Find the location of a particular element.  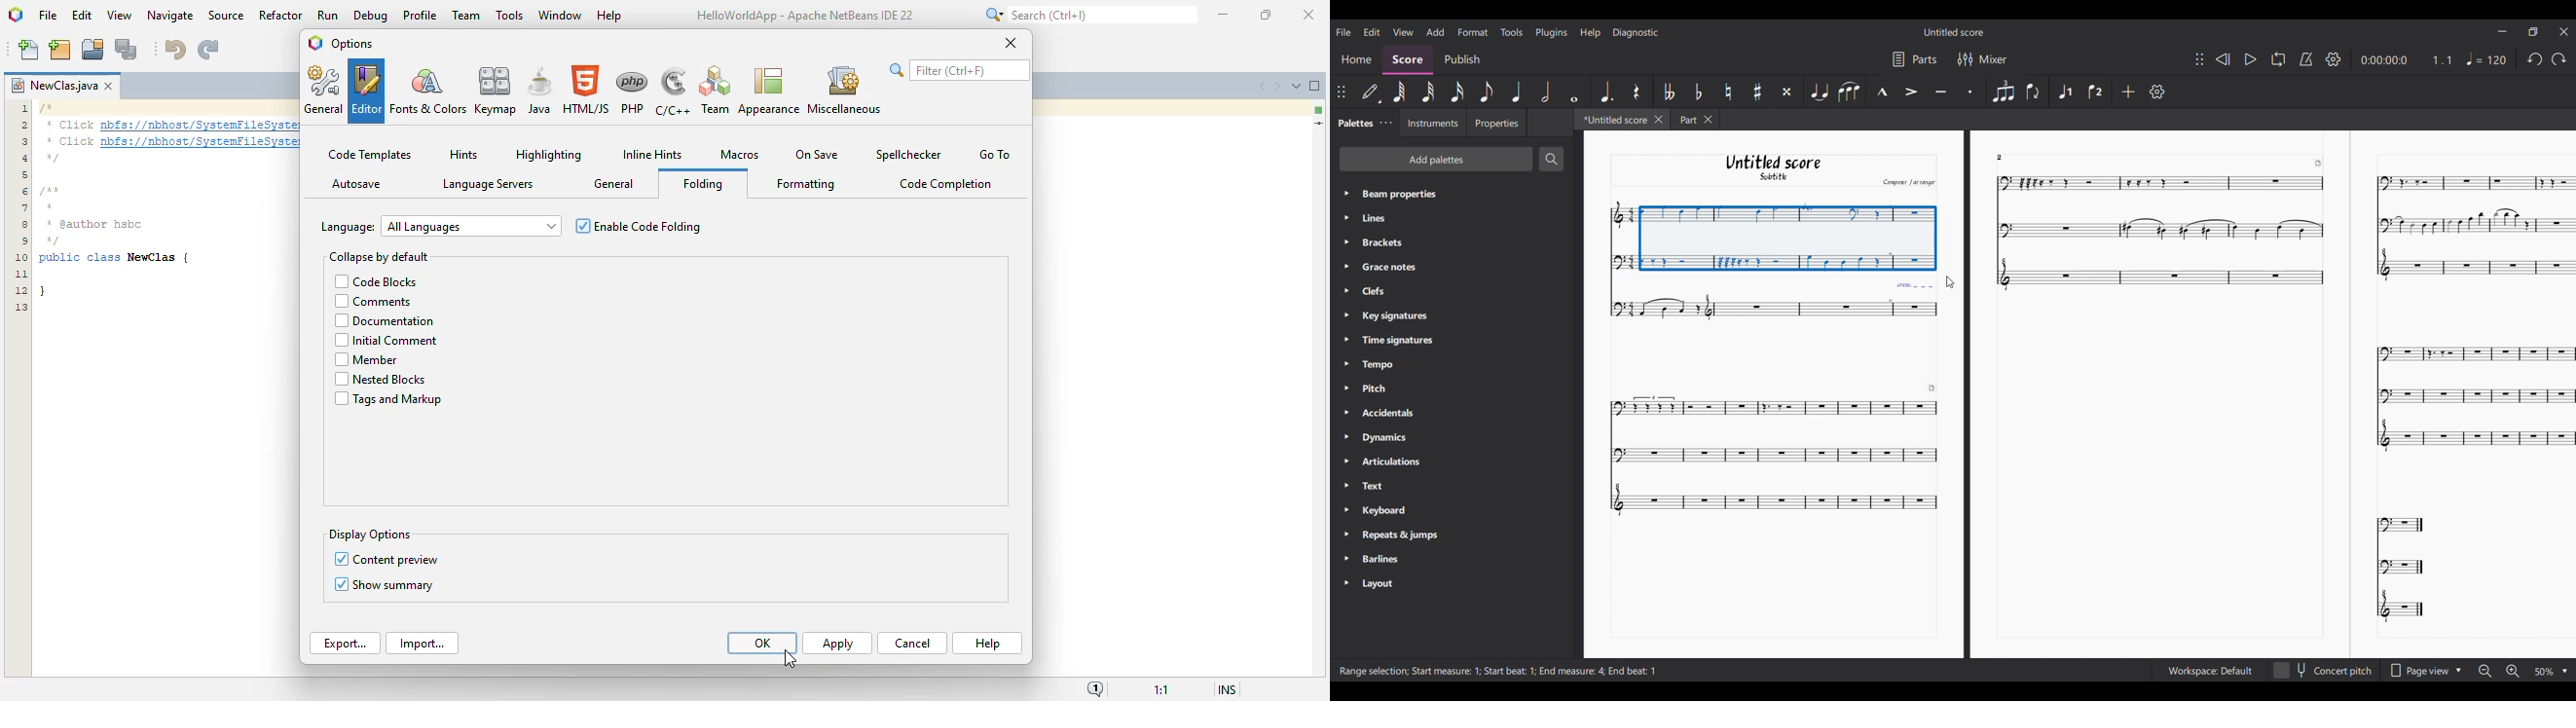

Toggle flat is located at coordinates (1698, 92).